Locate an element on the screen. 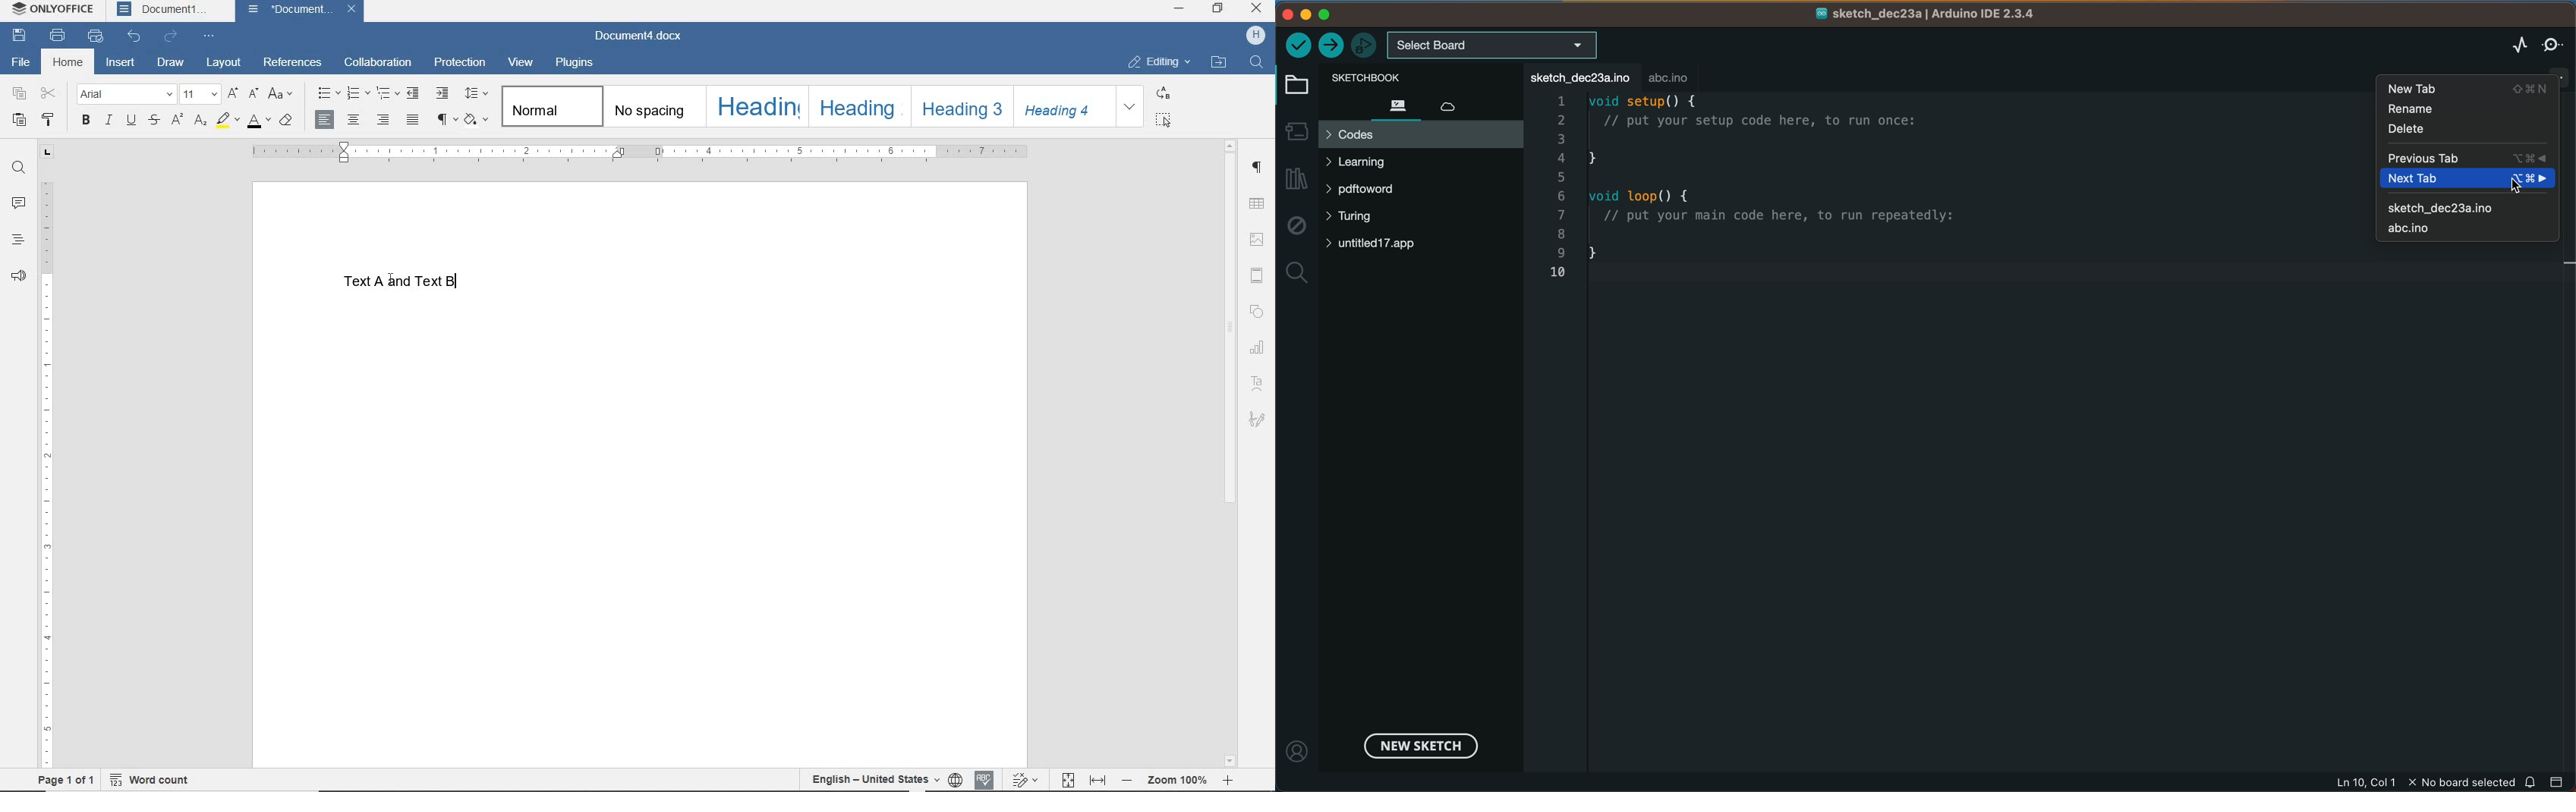 This screenshot has width=2576, height=812. FIT TO WIDTH is located at coordinates (1099, 778).